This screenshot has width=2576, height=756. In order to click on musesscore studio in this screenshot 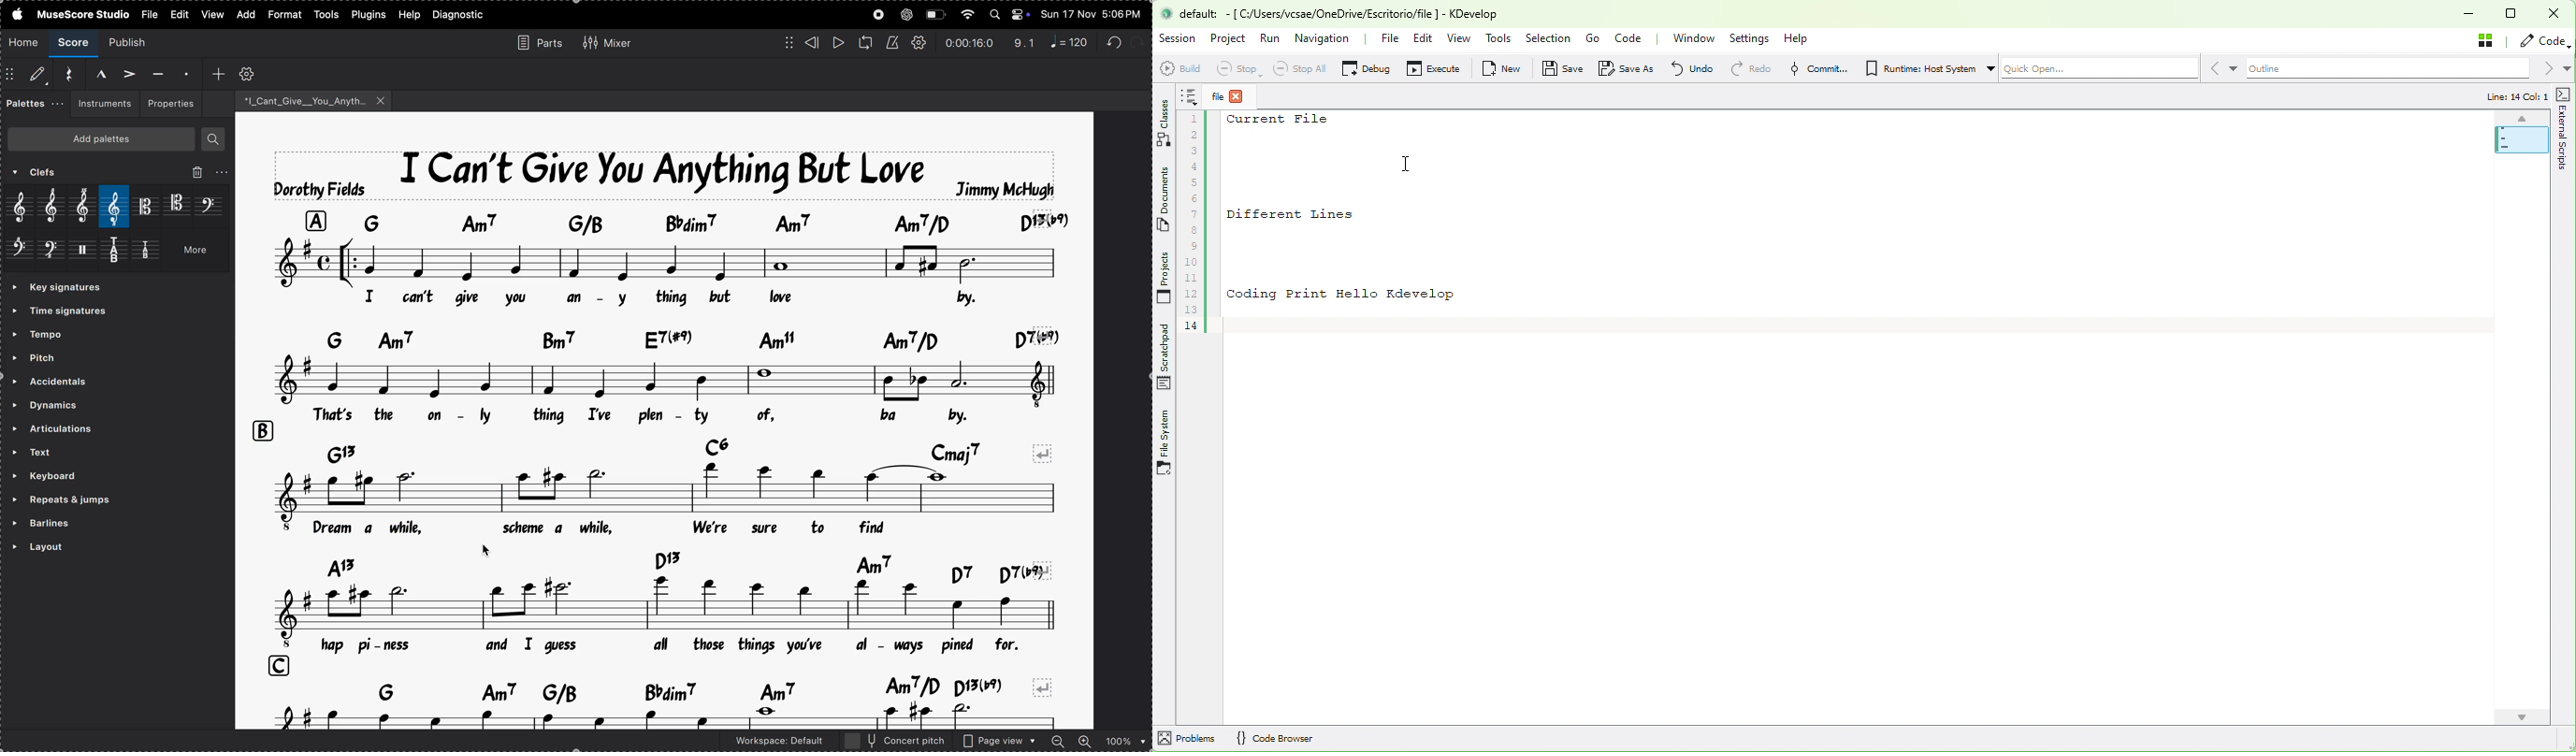, I will do `click(83, 13)`.